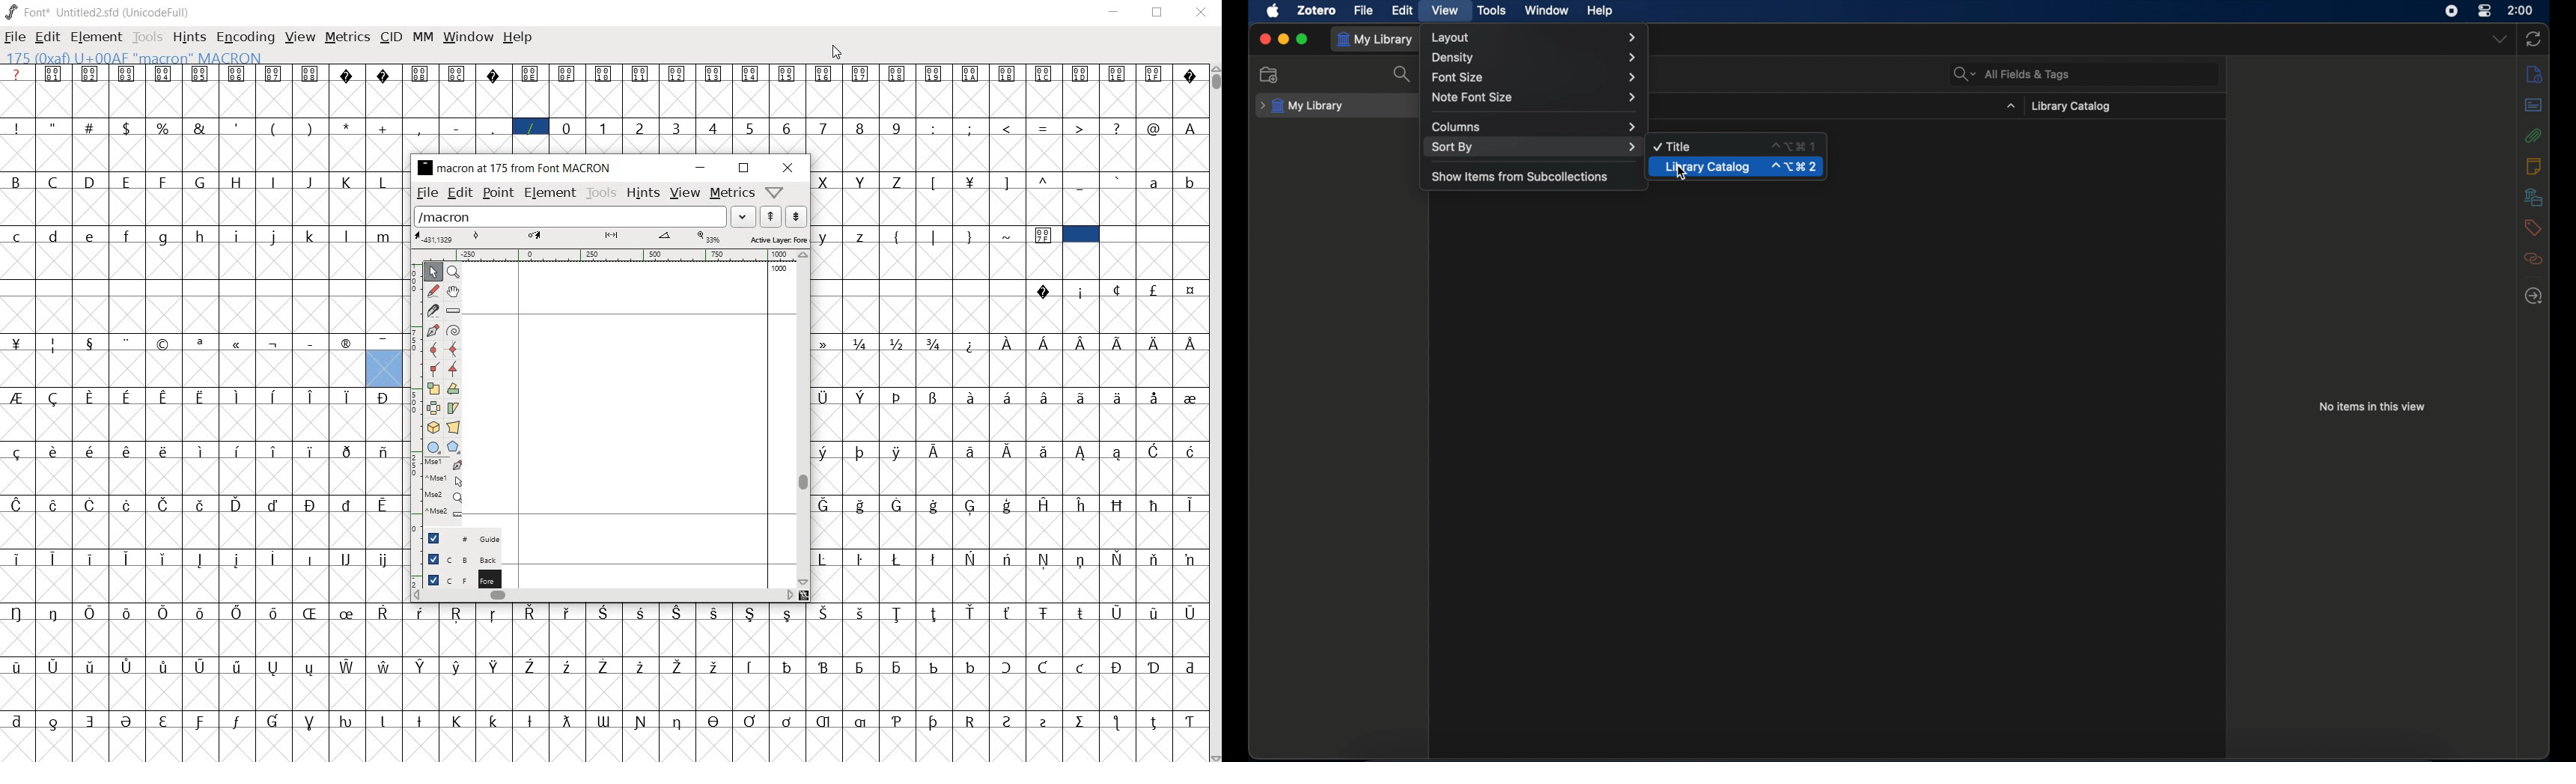 Image resolution: width=2576 pixels, height=784 pixels. I want to click on mm, so click(423, 37).